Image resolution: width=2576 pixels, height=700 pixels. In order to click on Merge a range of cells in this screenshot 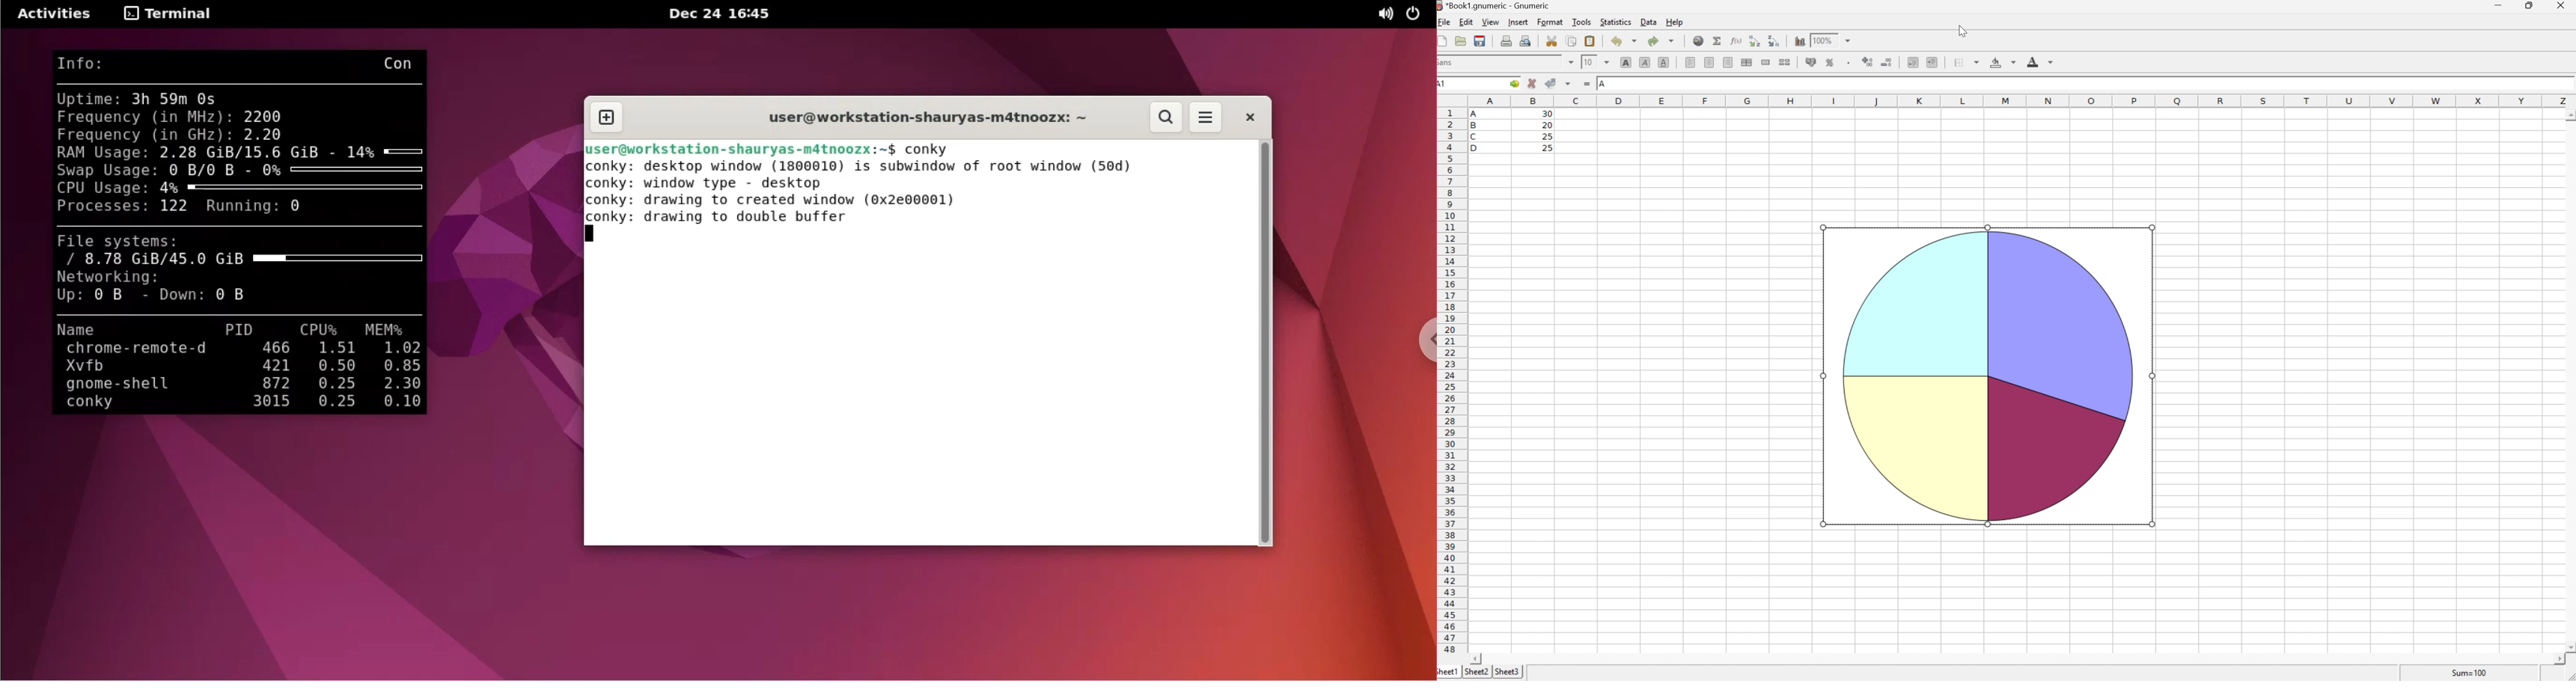, I will do `click(1766, 63)`.